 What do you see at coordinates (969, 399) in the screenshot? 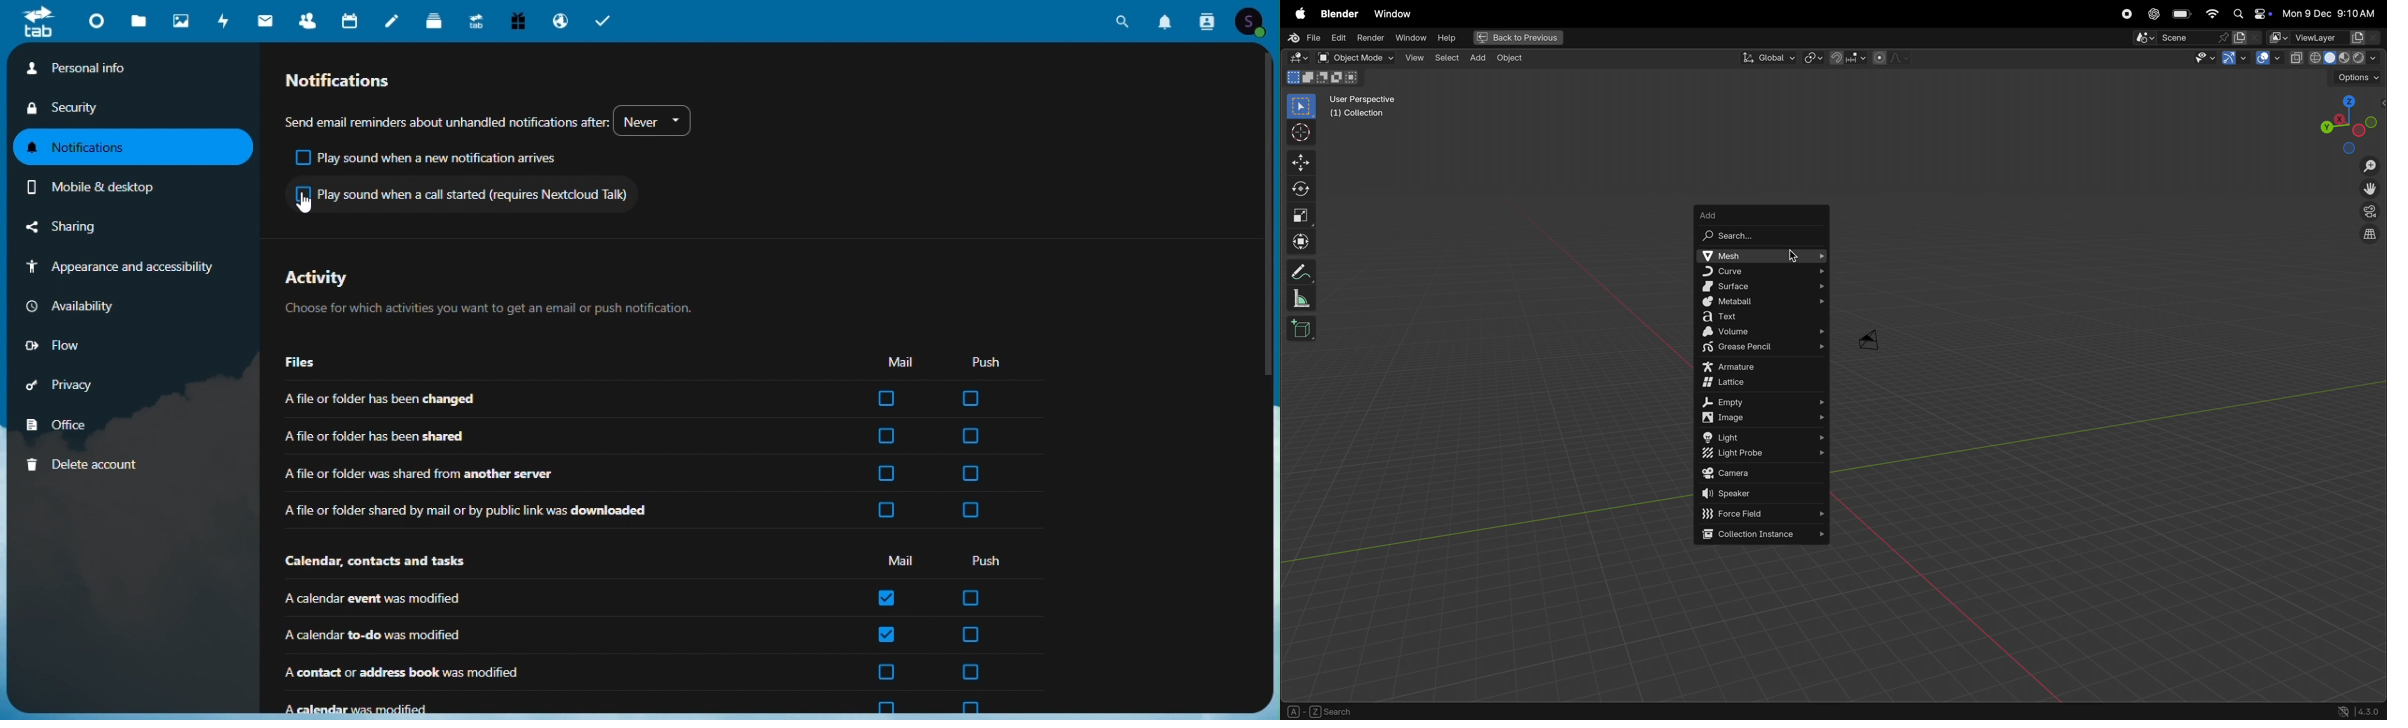
I see `check box` at bounding box center [969, 399].